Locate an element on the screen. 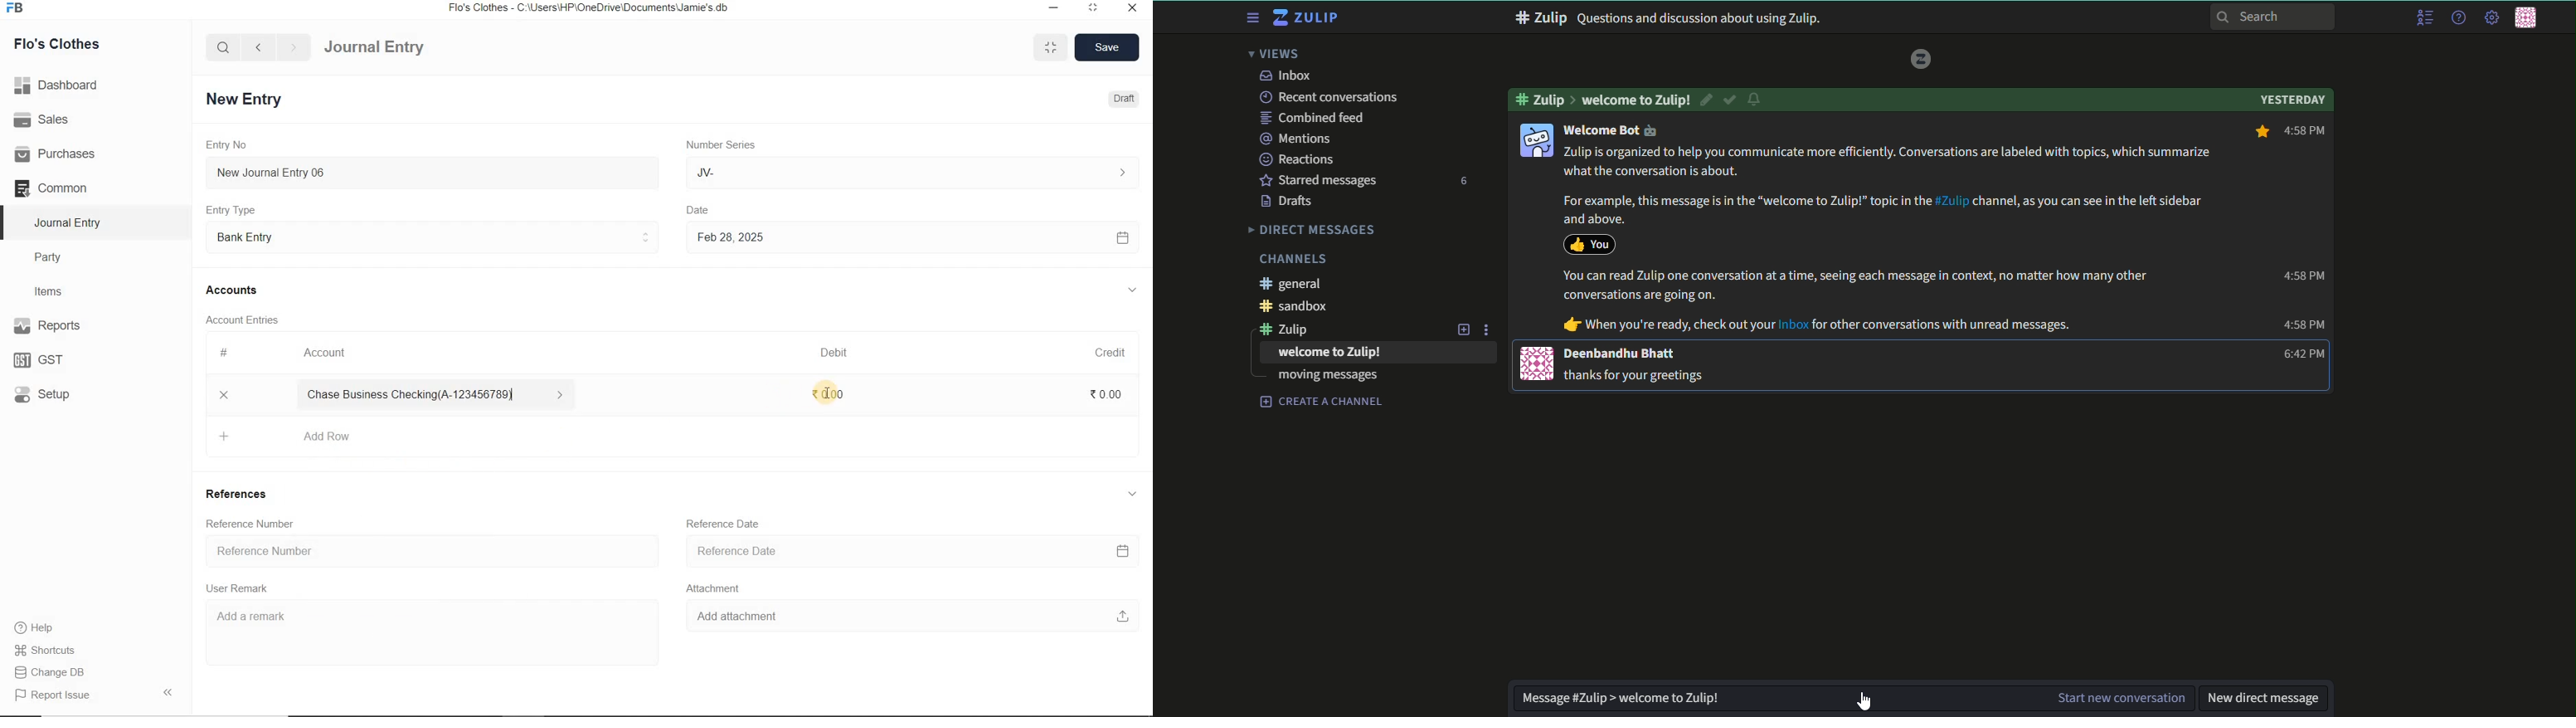 Image resolution: width=2576 pixels, height=728 pixels. maximize is located at coordinates (1093, 7).